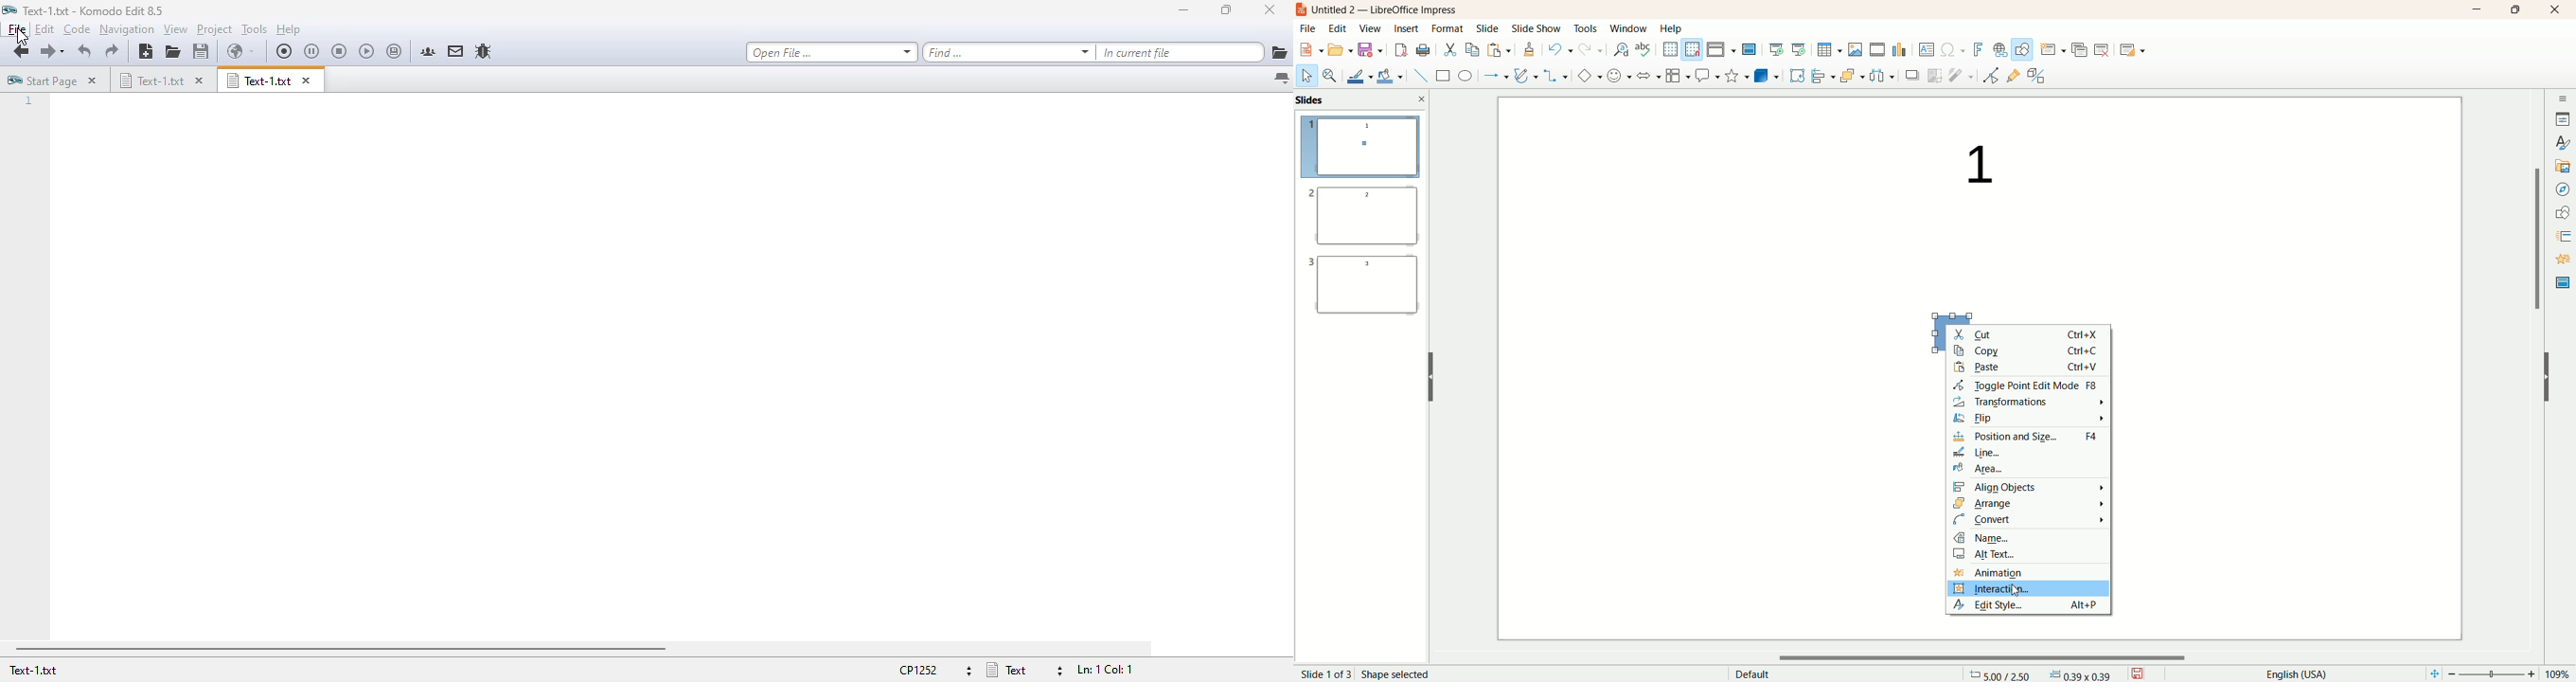  What do you see at coordinates (2563, 166) in the screenshot?
I see `gallery` at bounding box center [2563, 166].